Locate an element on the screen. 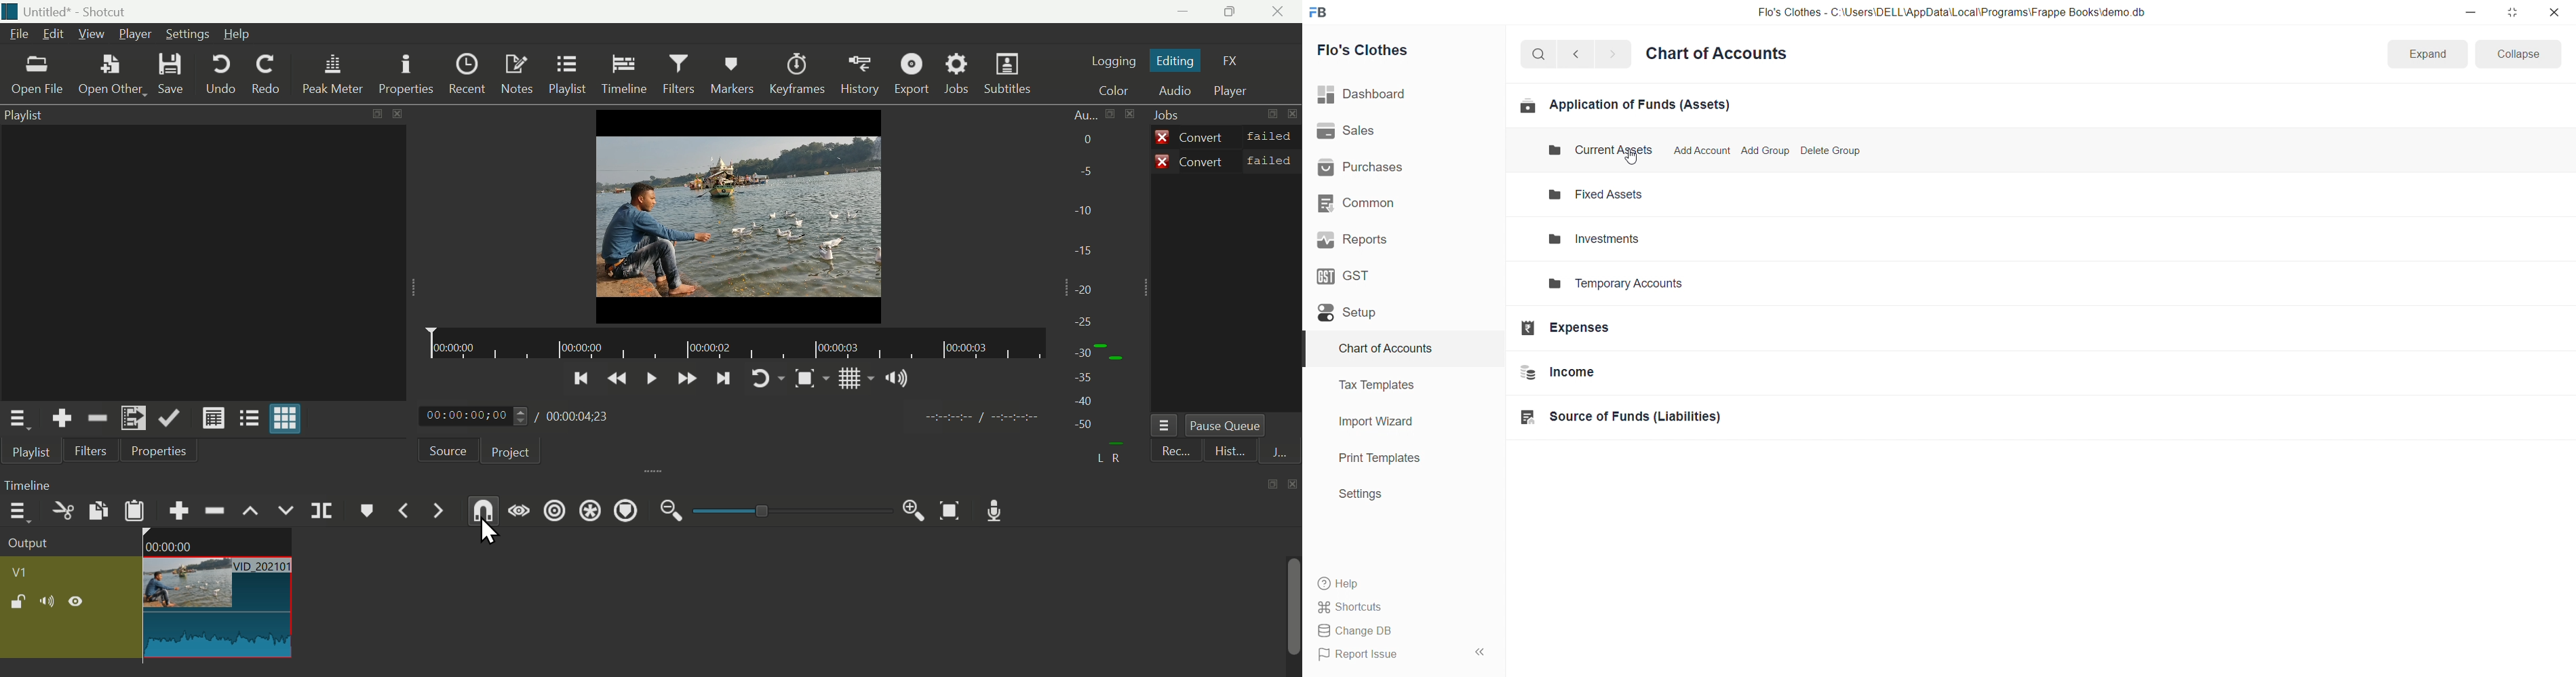 This screenshot has height=700, width=2576. View as details is located at coordinates (216, 419).